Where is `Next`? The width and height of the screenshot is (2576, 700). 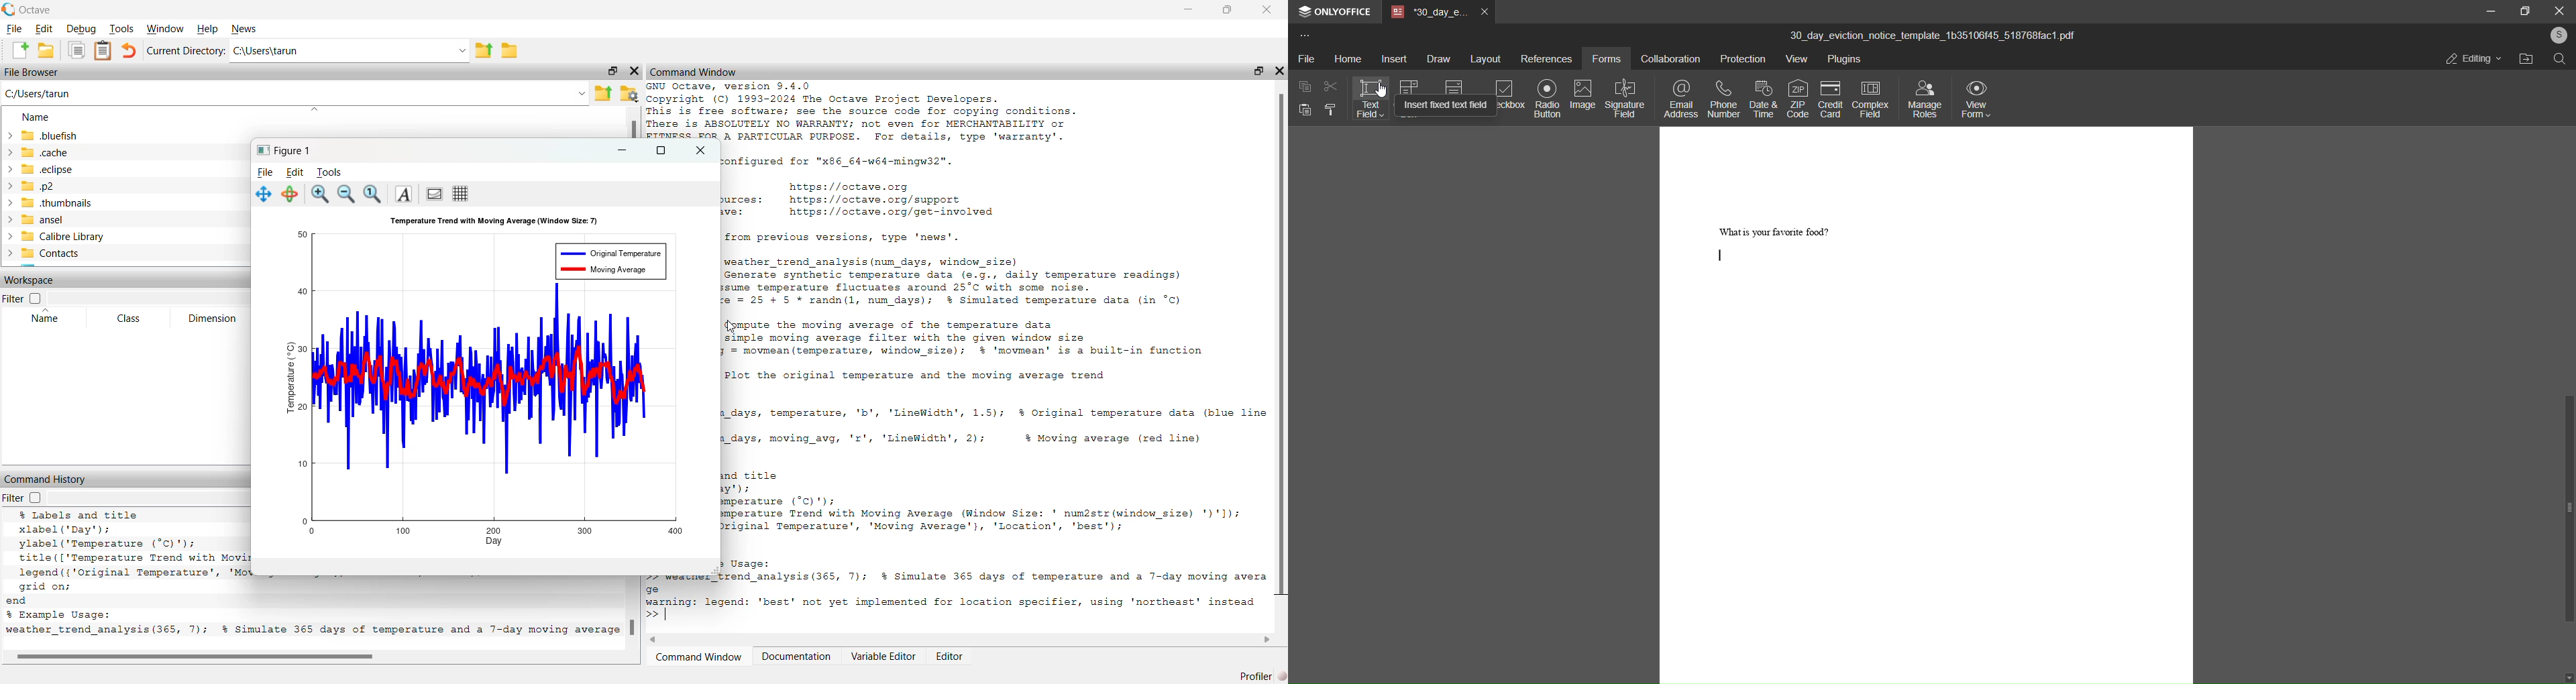
Next is located at coordinates (1264, 640).